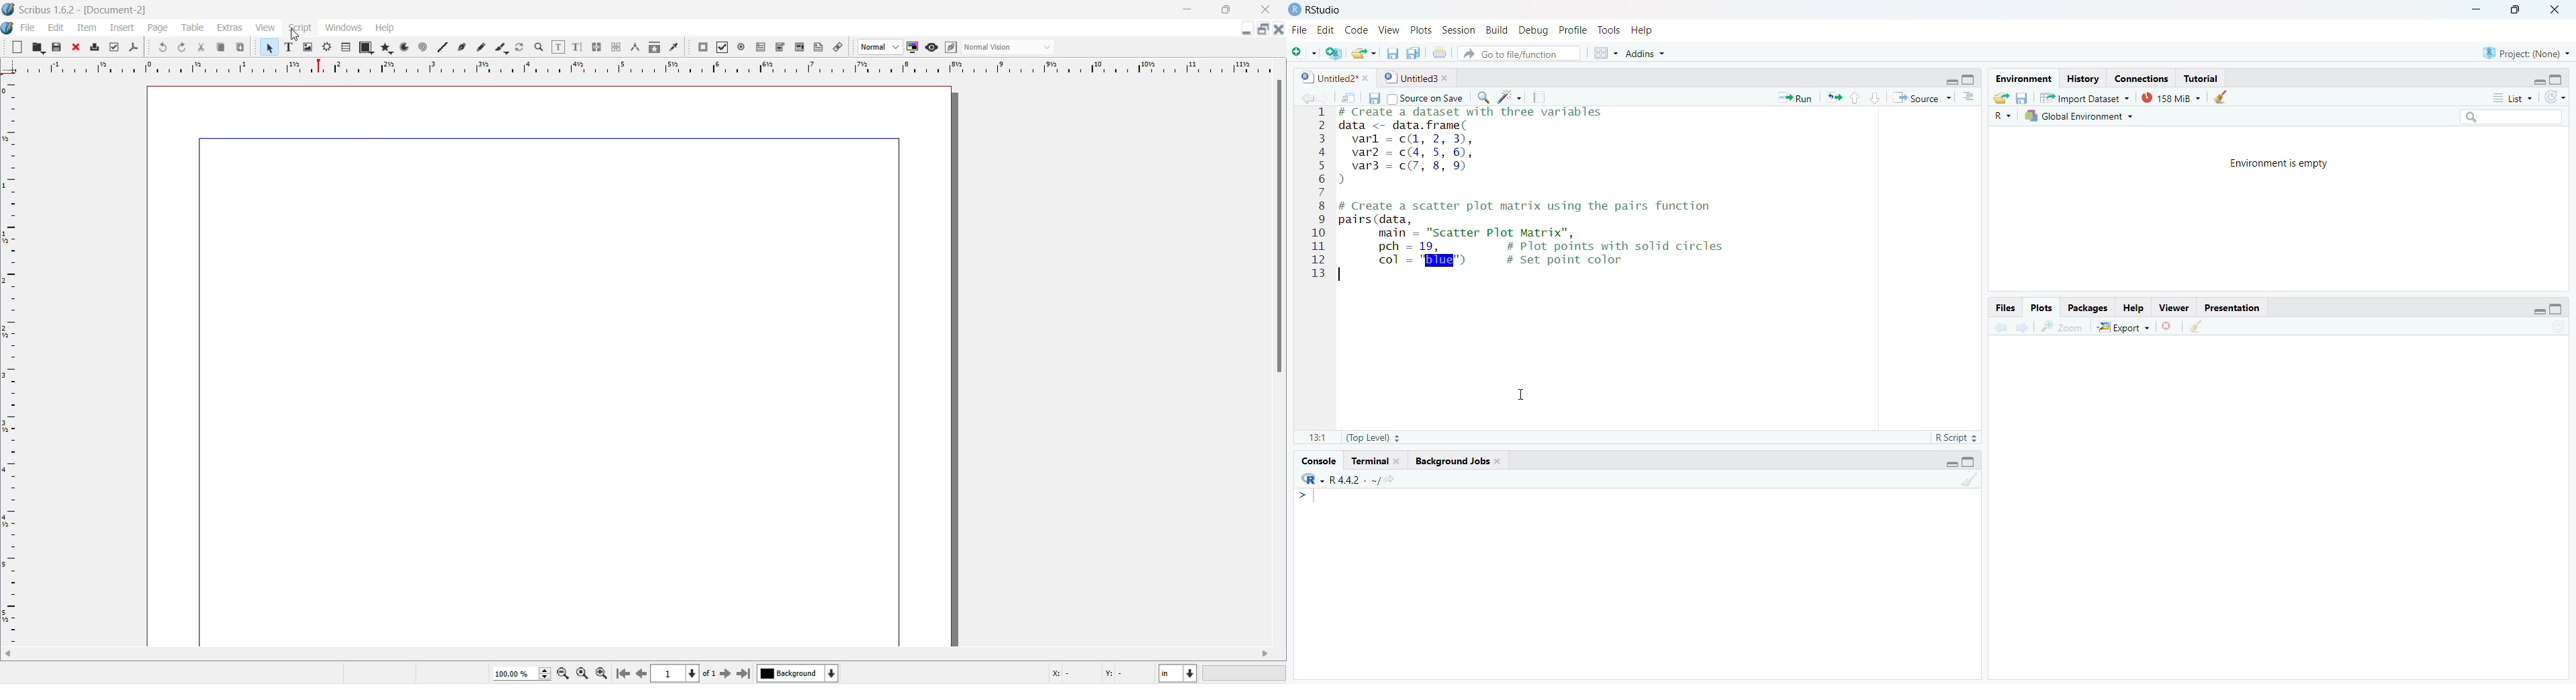 The width and height of the screenshot is (2576, 700). Describe the element at coordinates (2523, 50) in the screenshot. I see `@ Proiect: (None) ~` at that location.